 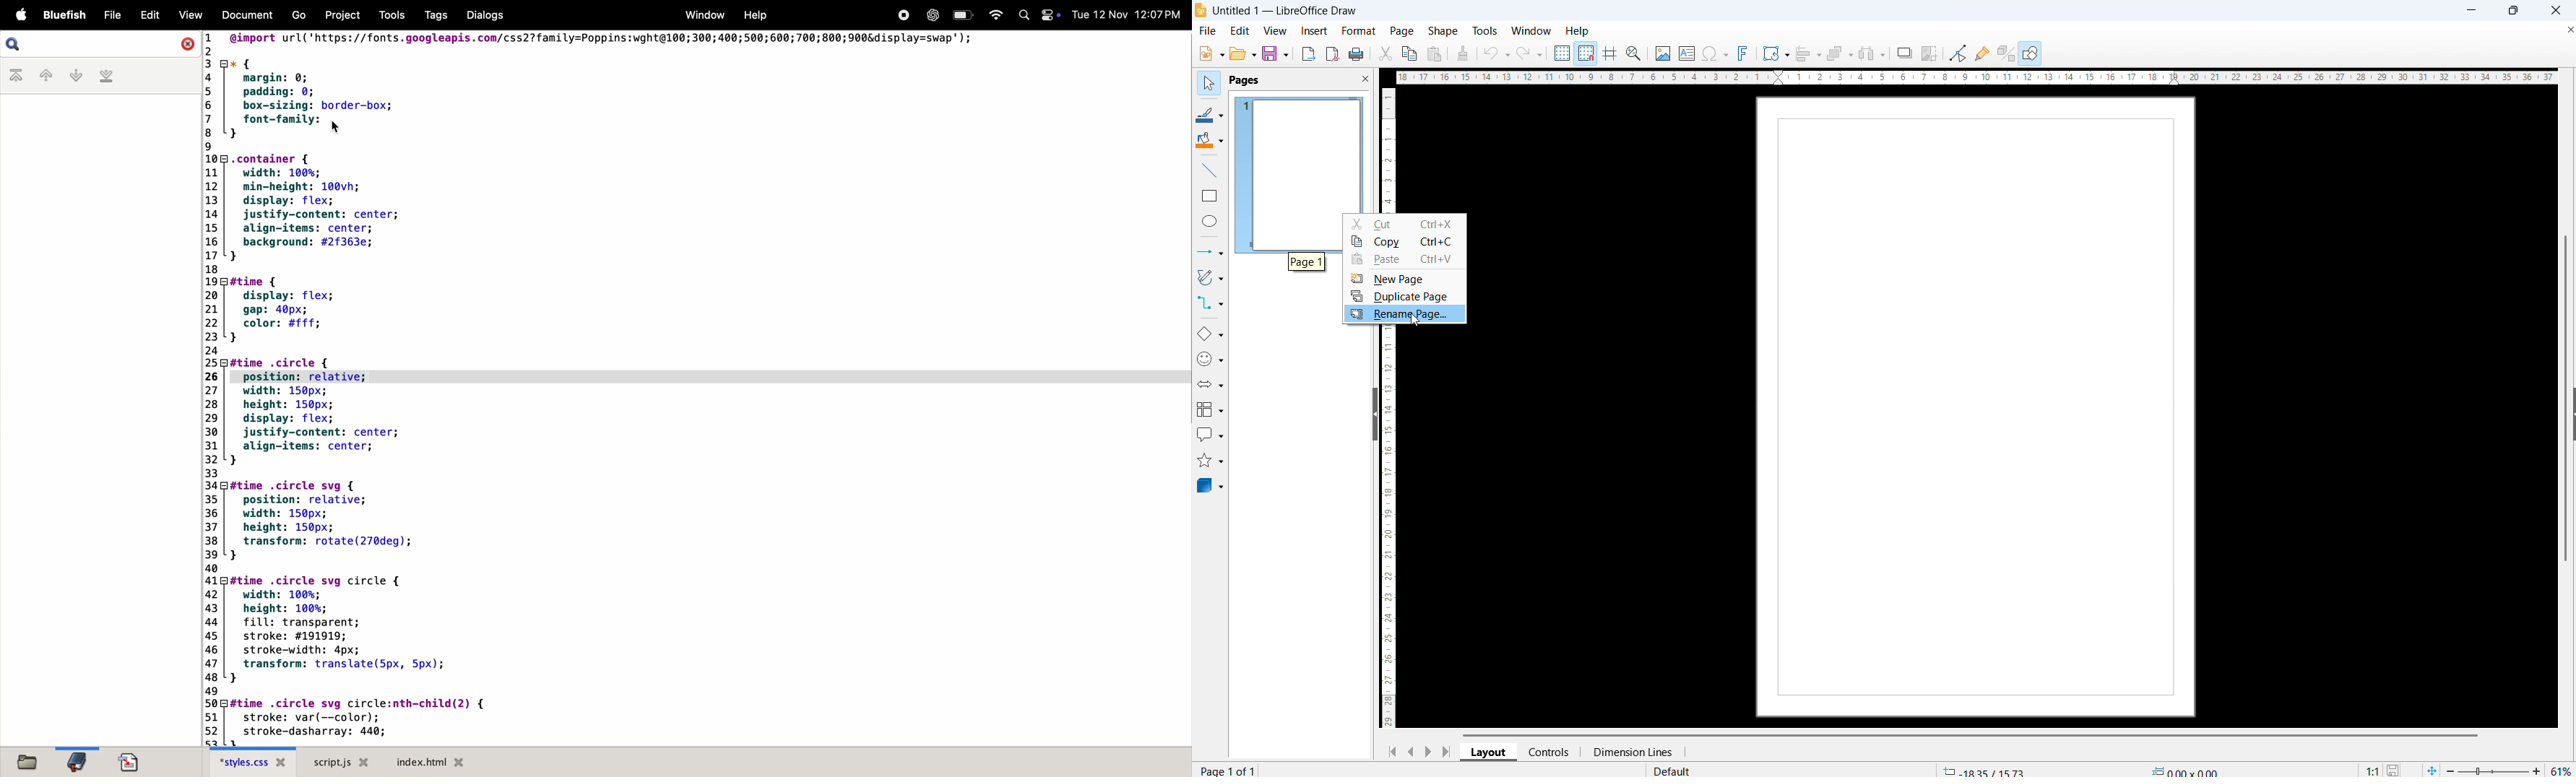 I want to click on rename page, so click(x=1404, y=314).